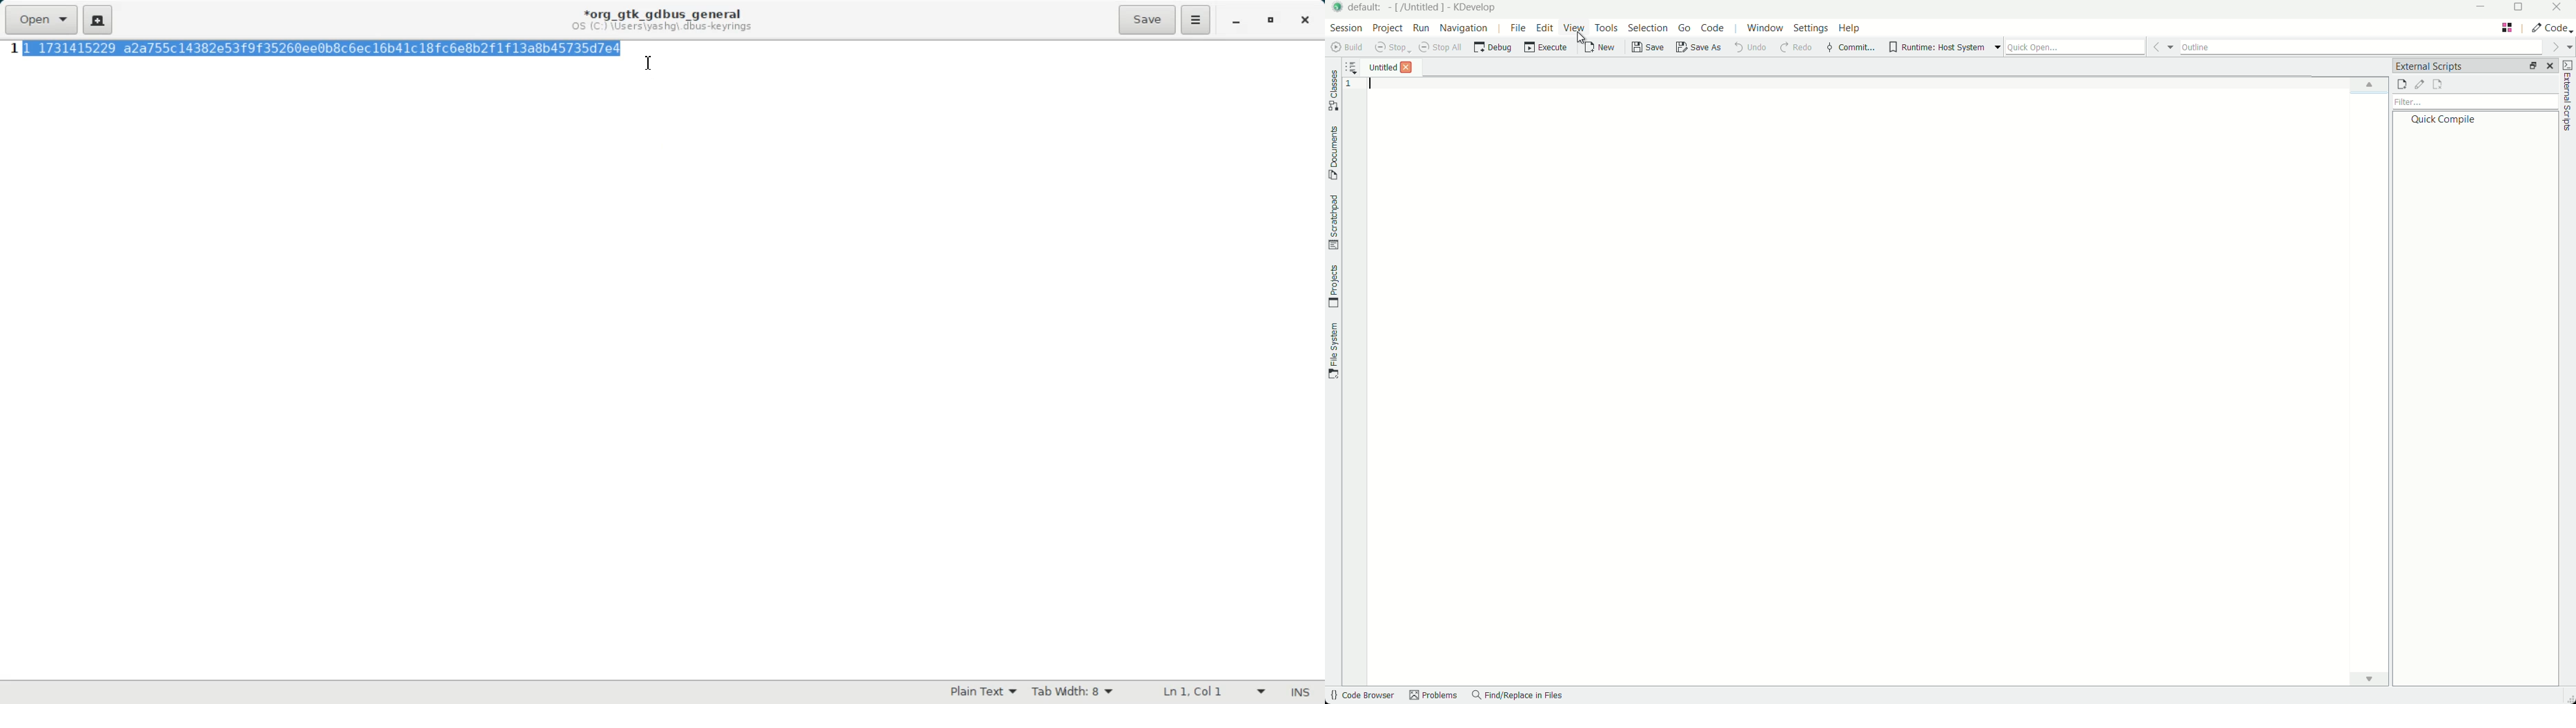 This screenshot has height=728, width=2576. Describe the element at coordinates (12, 49) in the screenshot. I see `Line Number` at that location.